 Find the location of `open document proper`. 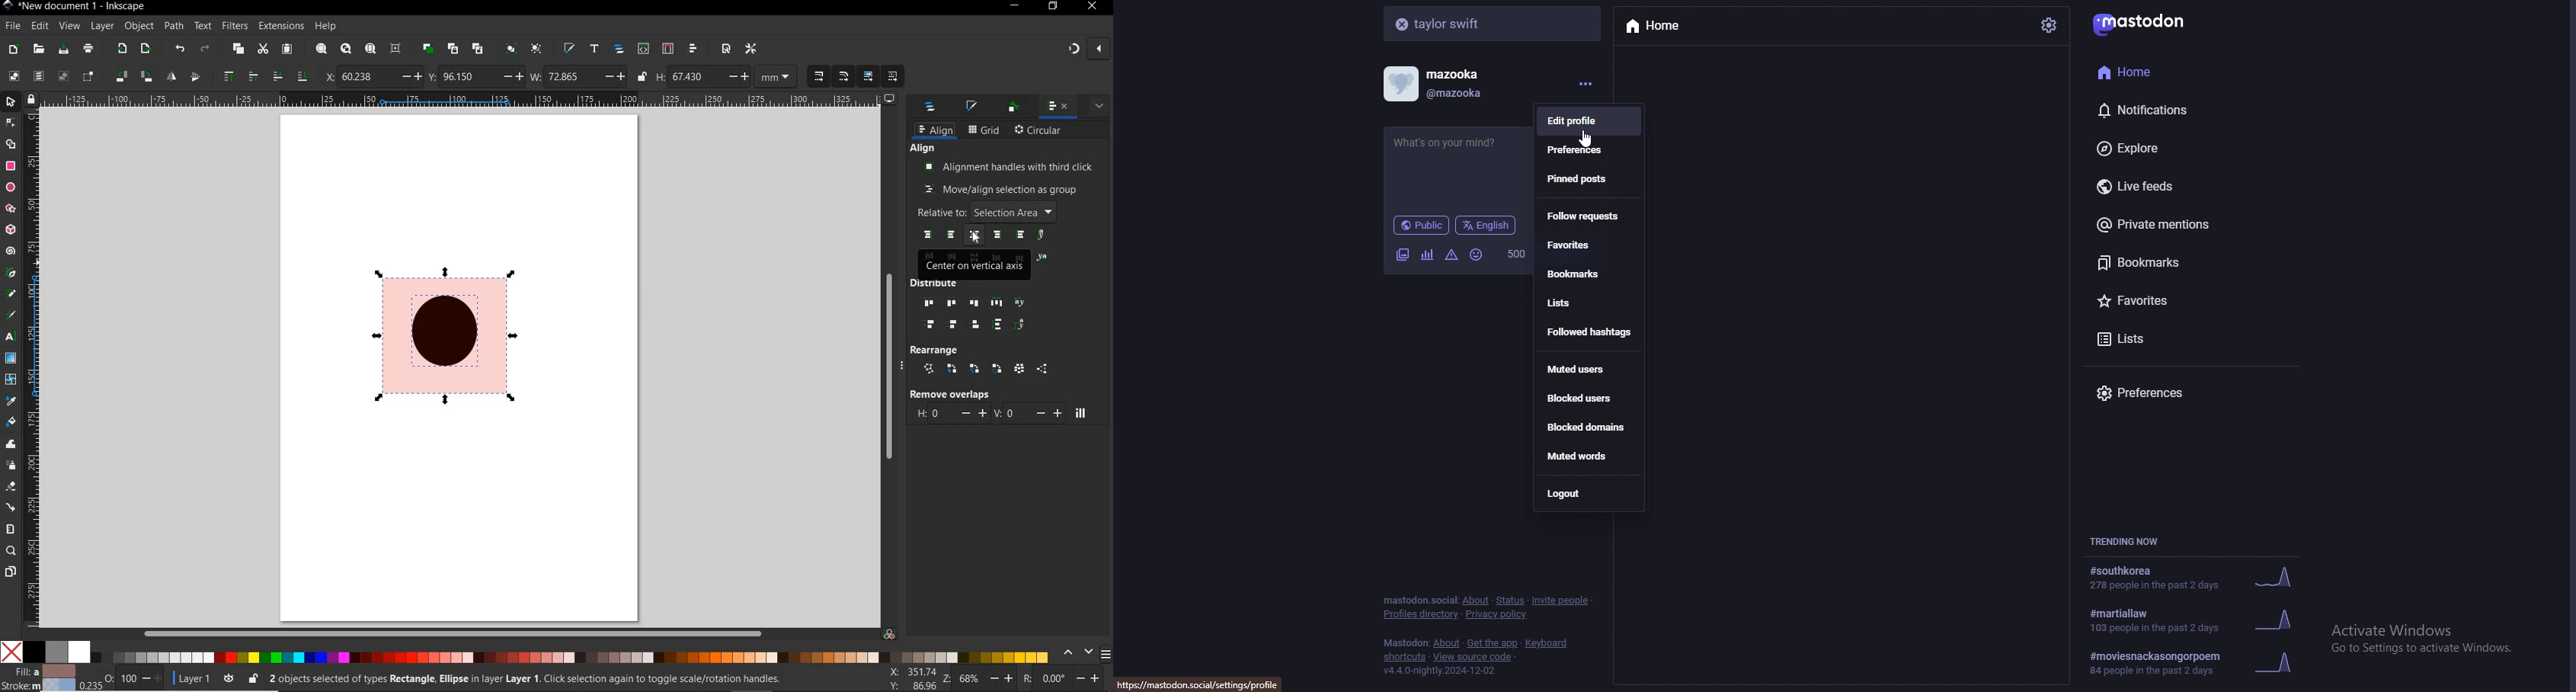

open document proper is located at coordinates (728, 49).